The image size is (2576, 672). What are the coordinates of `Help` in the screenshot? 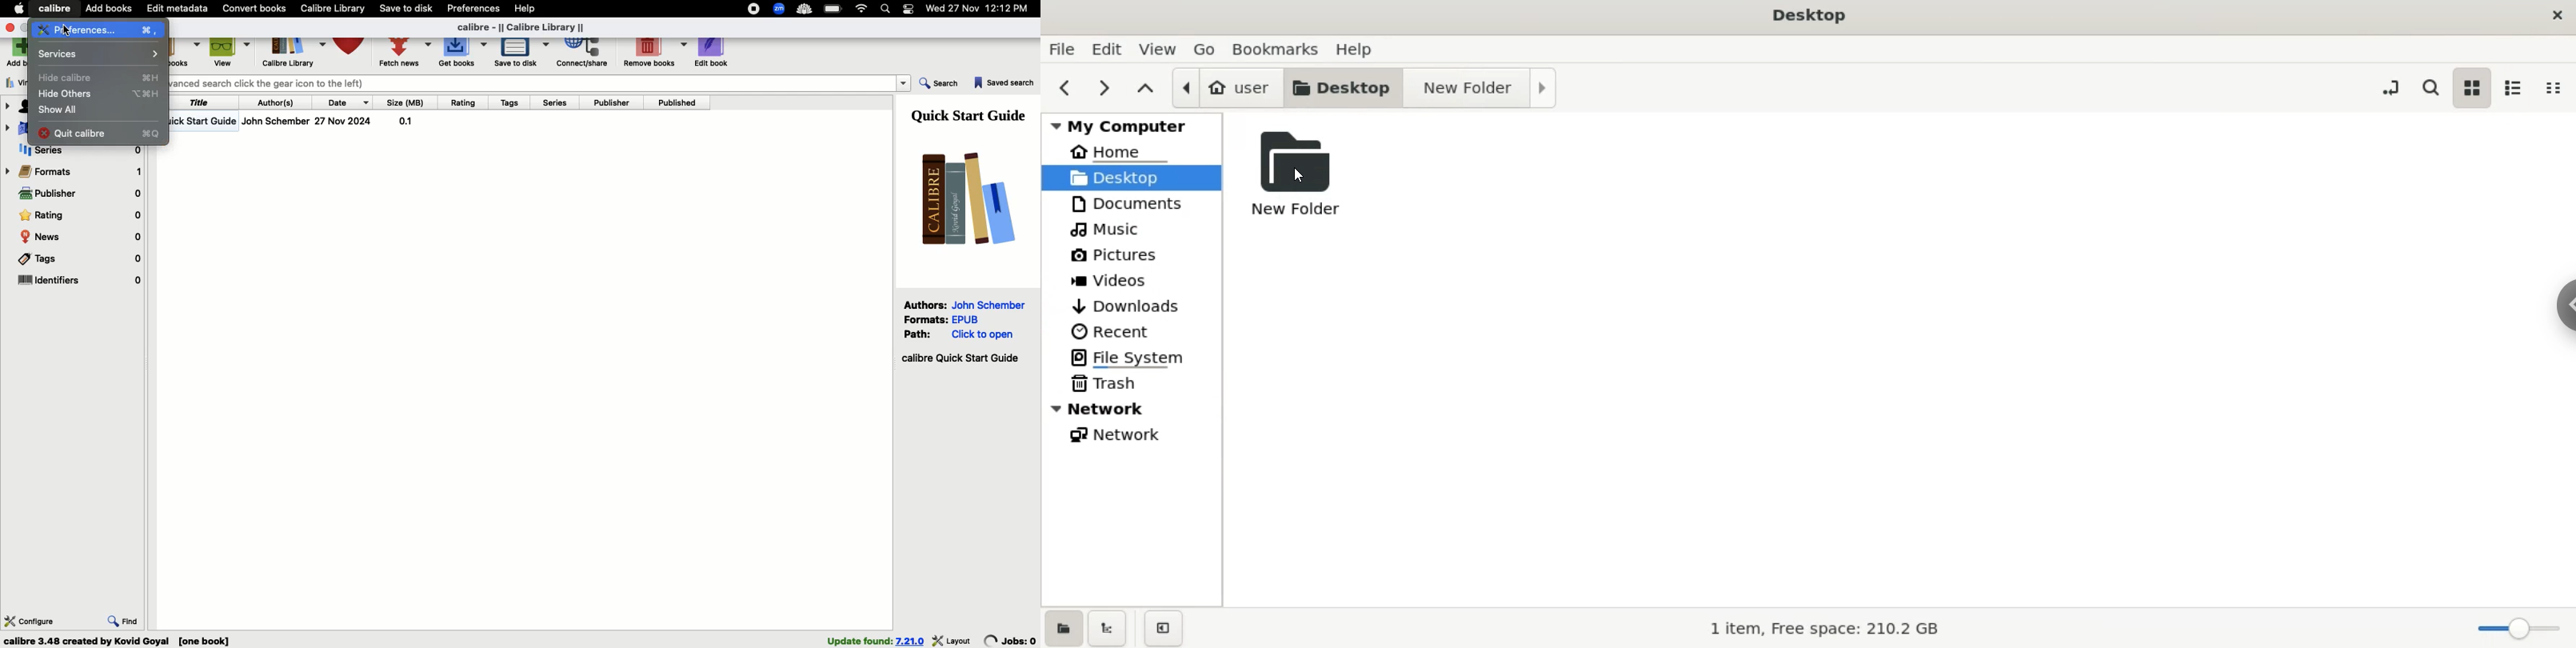 It's located at (524, 7).